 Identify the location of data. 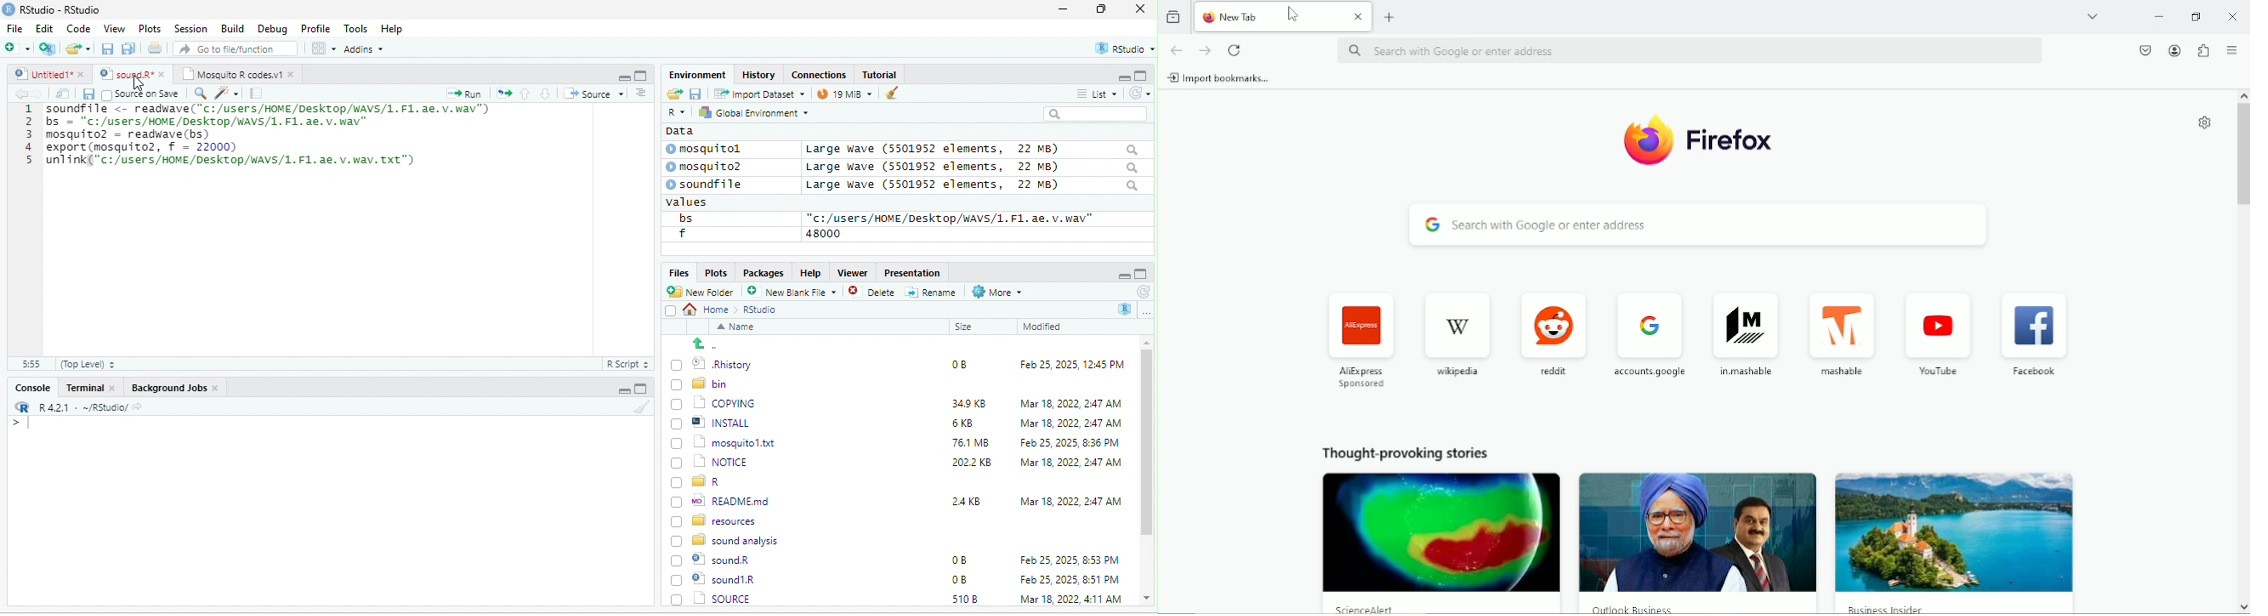
(678, 130).